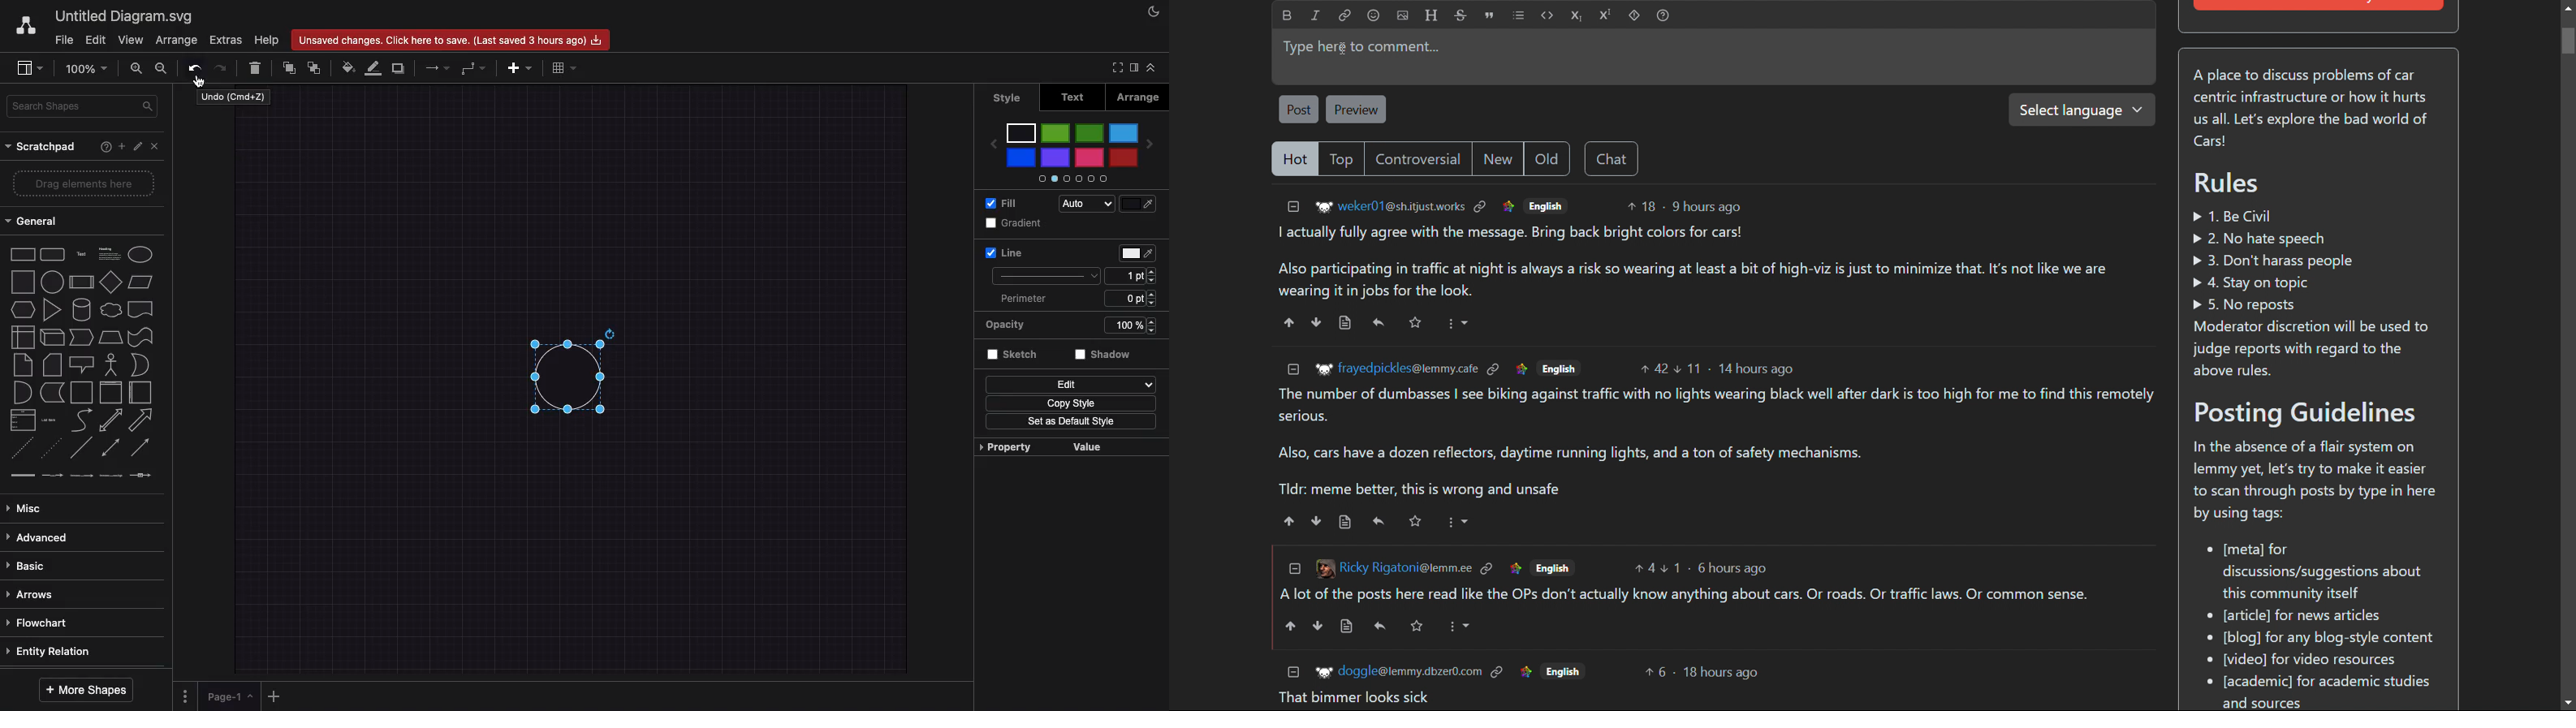 This screenshot has width=2576, height=728. What do you see at coordinates (1016, 356) in the screenshot?
I see `Sketch` at bounding box center [1016, 356].